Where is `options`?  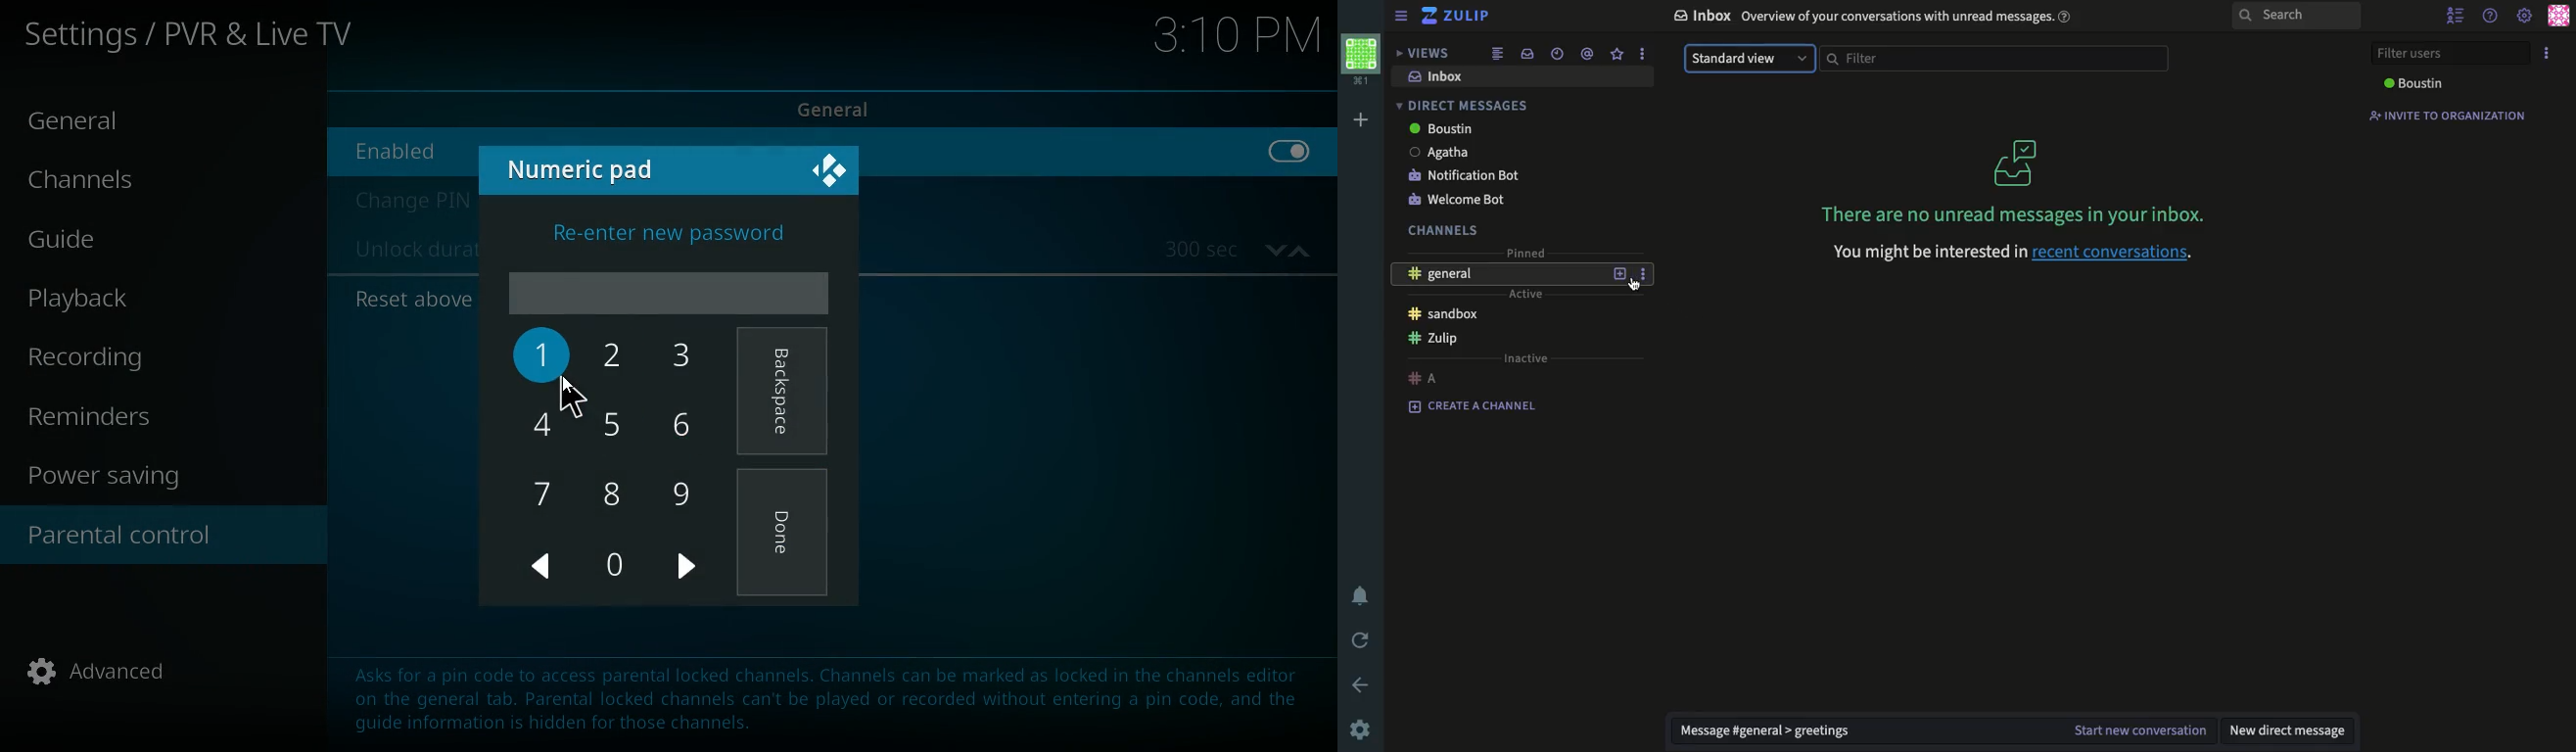 options is located at coordinates (1643, 54).